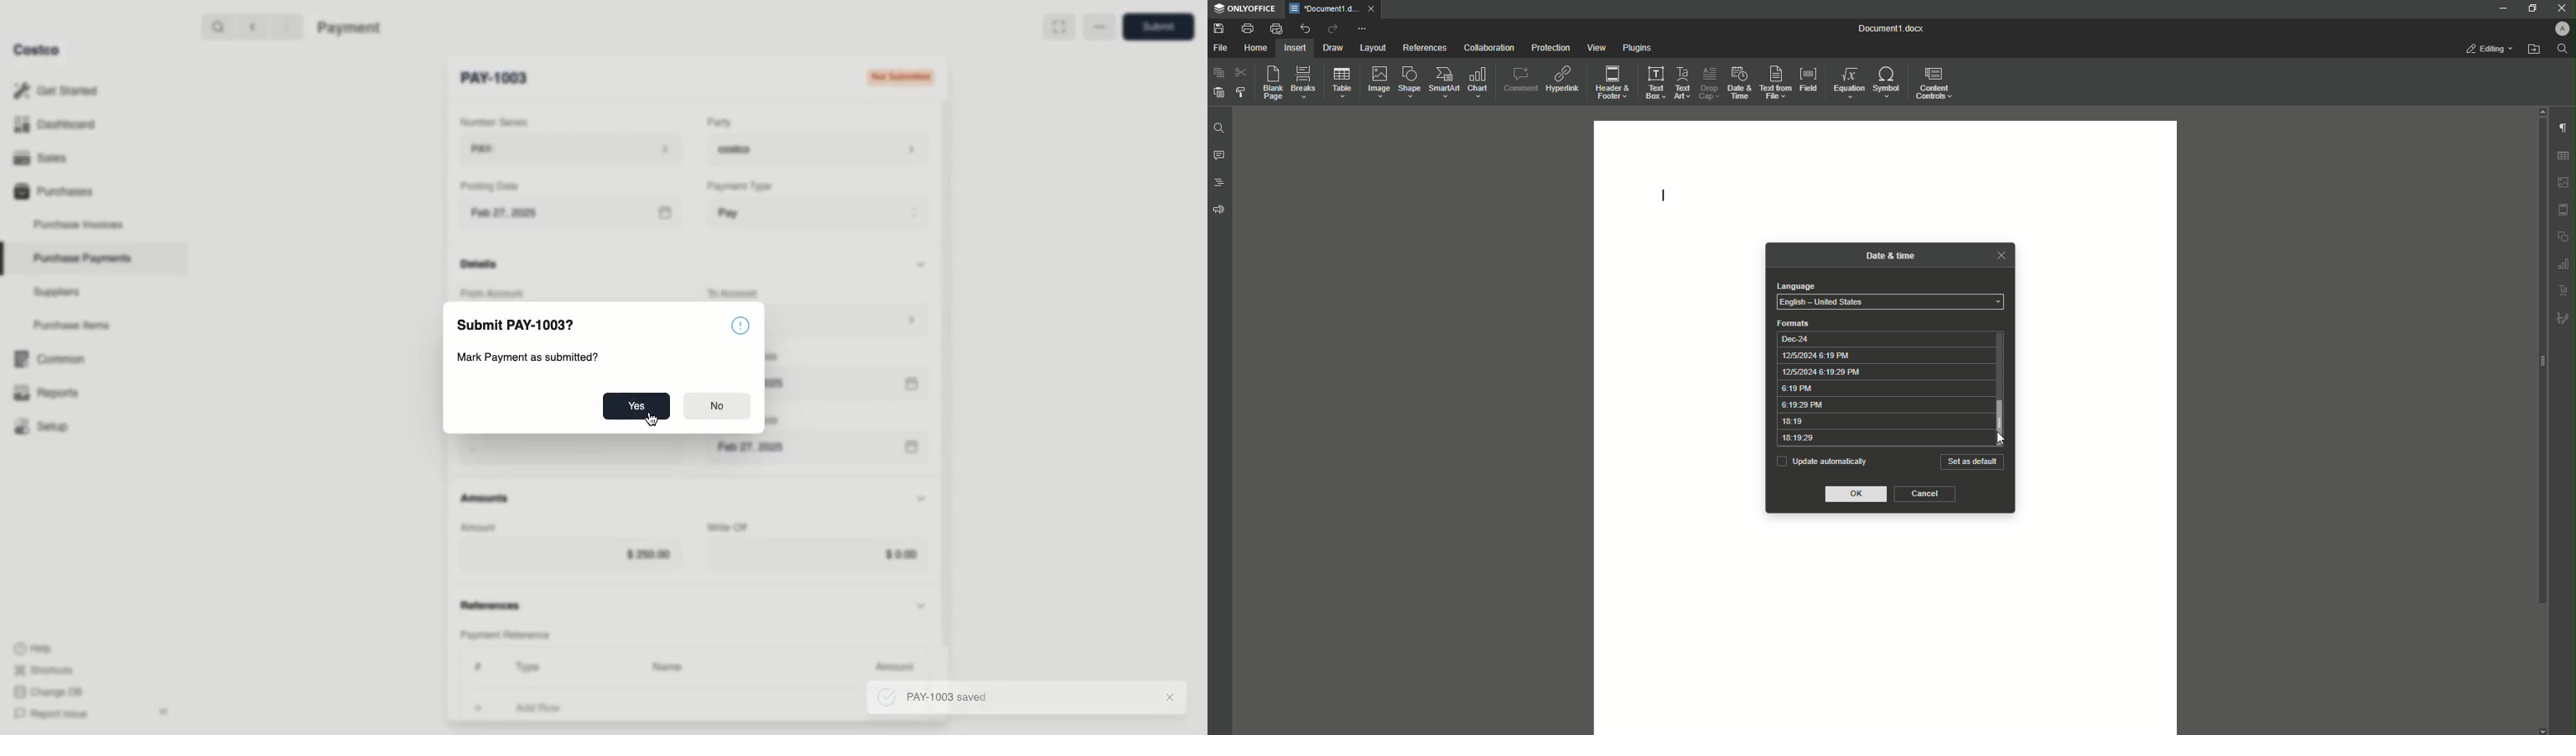  What do you see at coordinates (1891, 254) in the screenshot?
I see `date & time` at bounding box center [1891, 254].